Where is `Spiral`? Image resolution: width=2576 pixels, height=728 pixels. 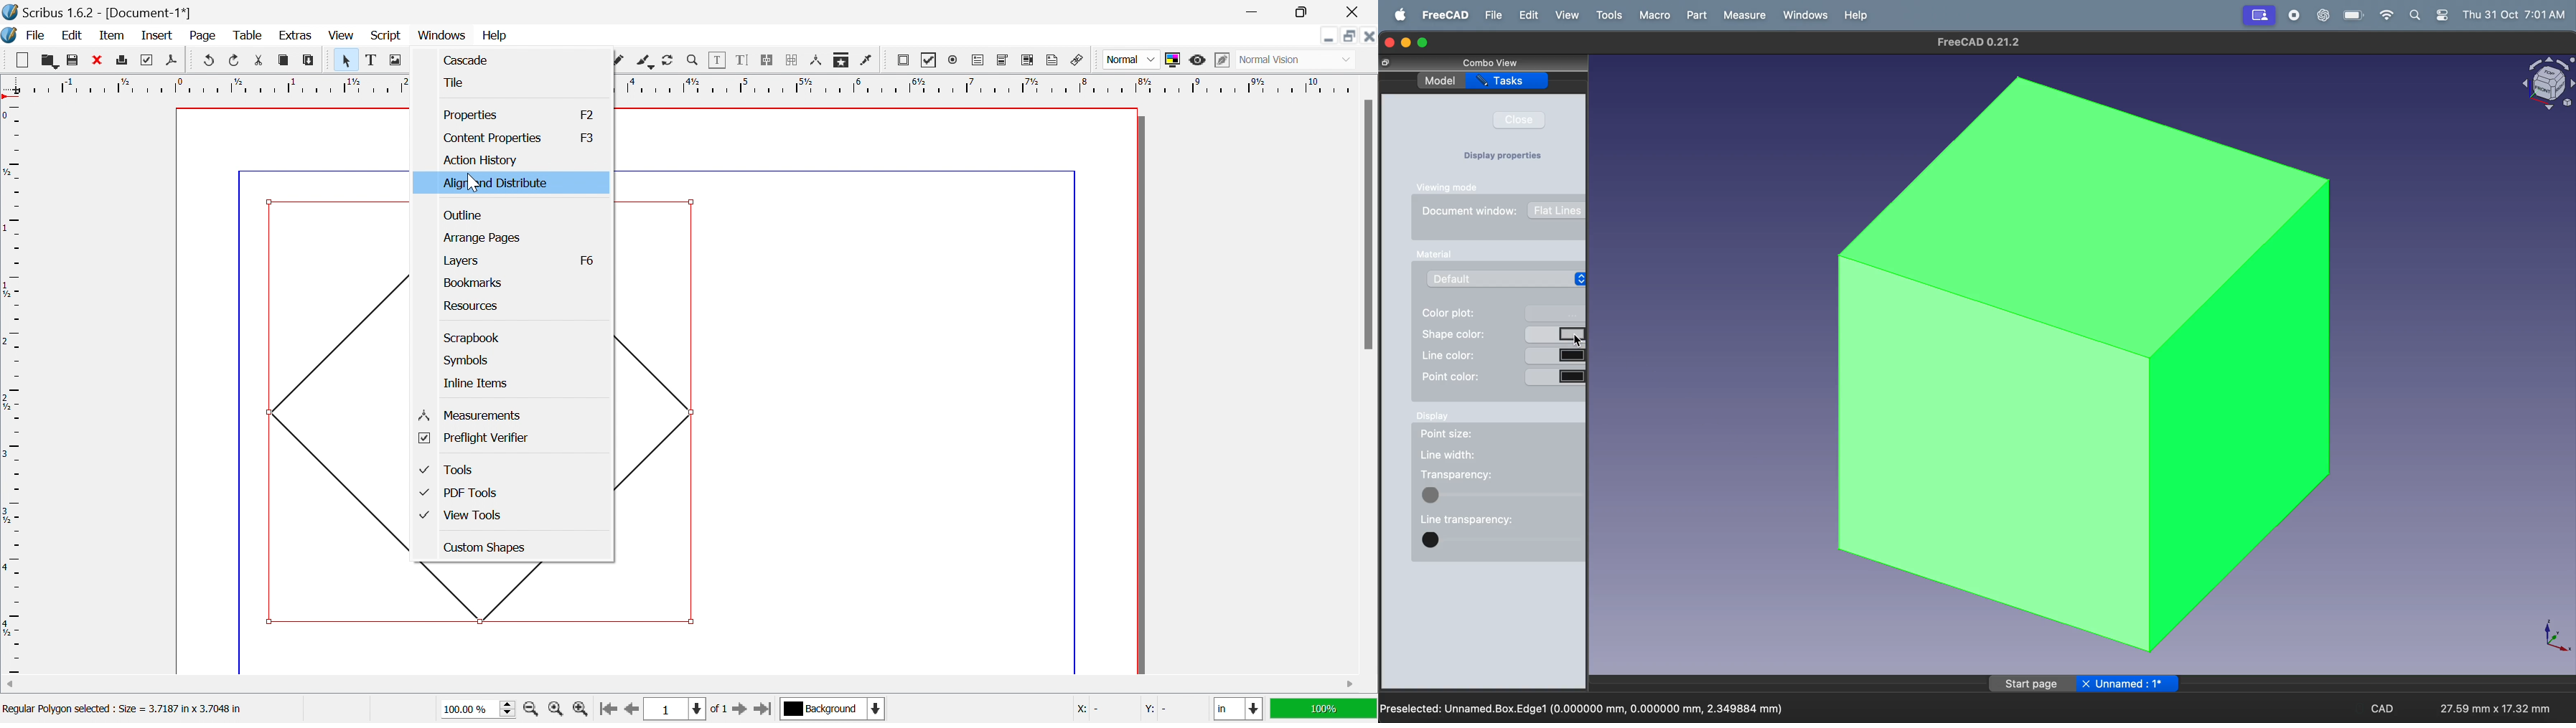
Spiral is located at coordinates (547, 60).